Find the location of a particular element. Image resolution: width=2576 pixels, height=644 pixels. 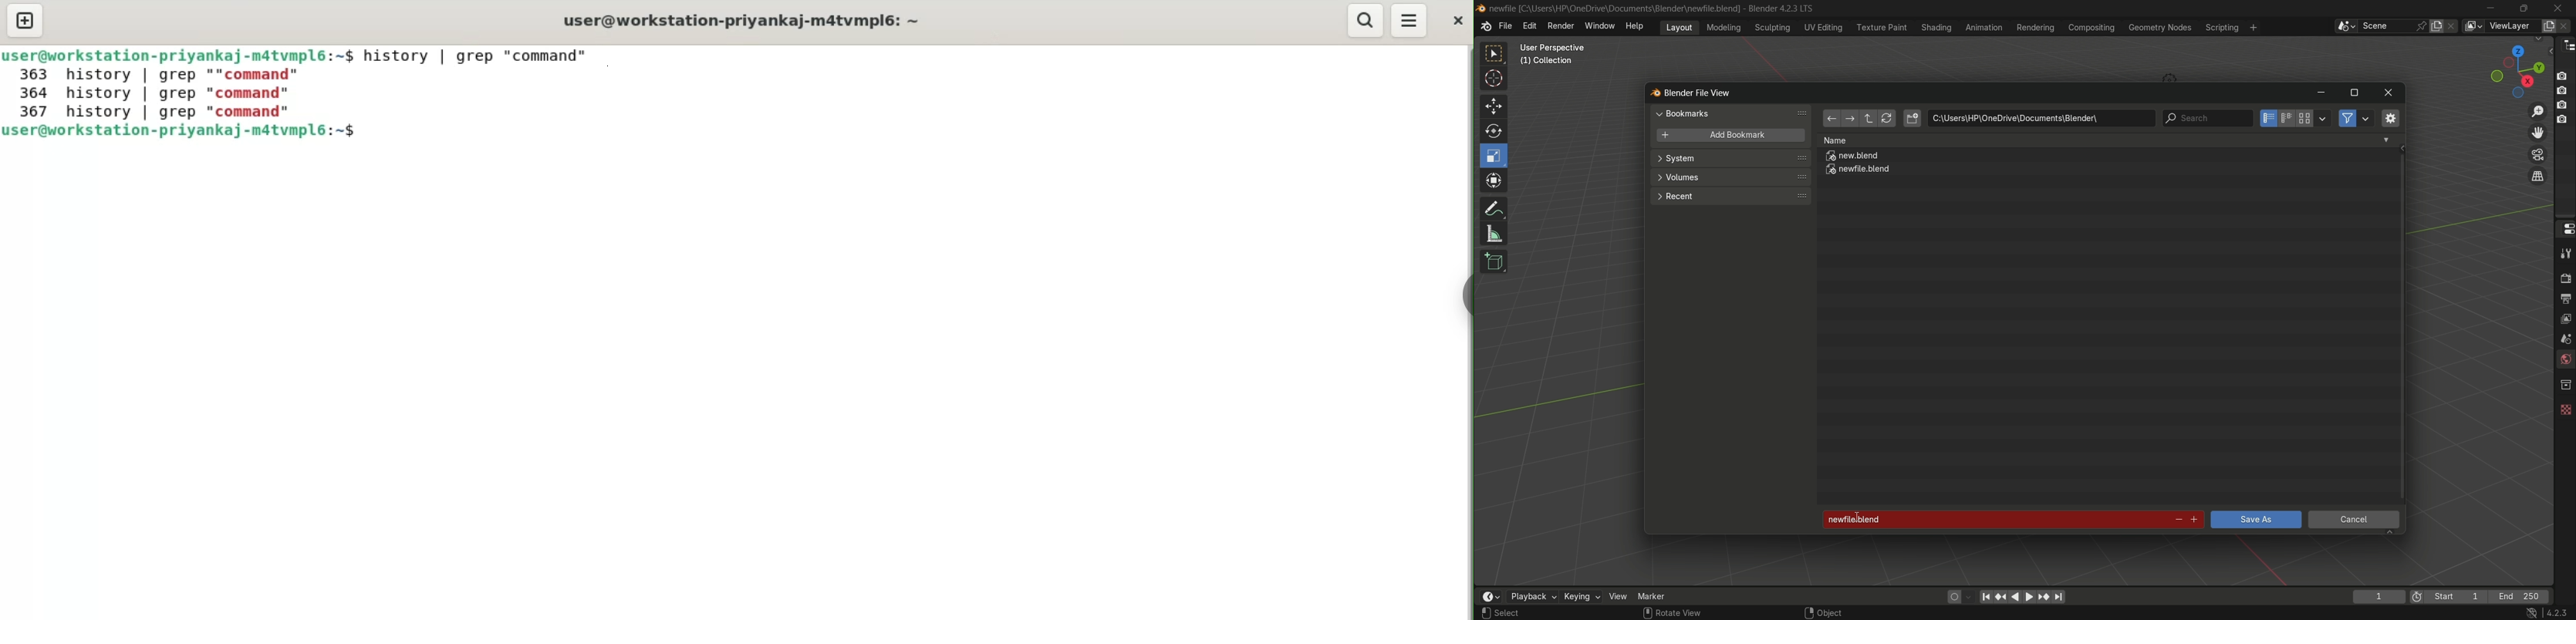

user@workstation-priyankaj-m4tvmplé: ~ is located at coordinates (753, 21).